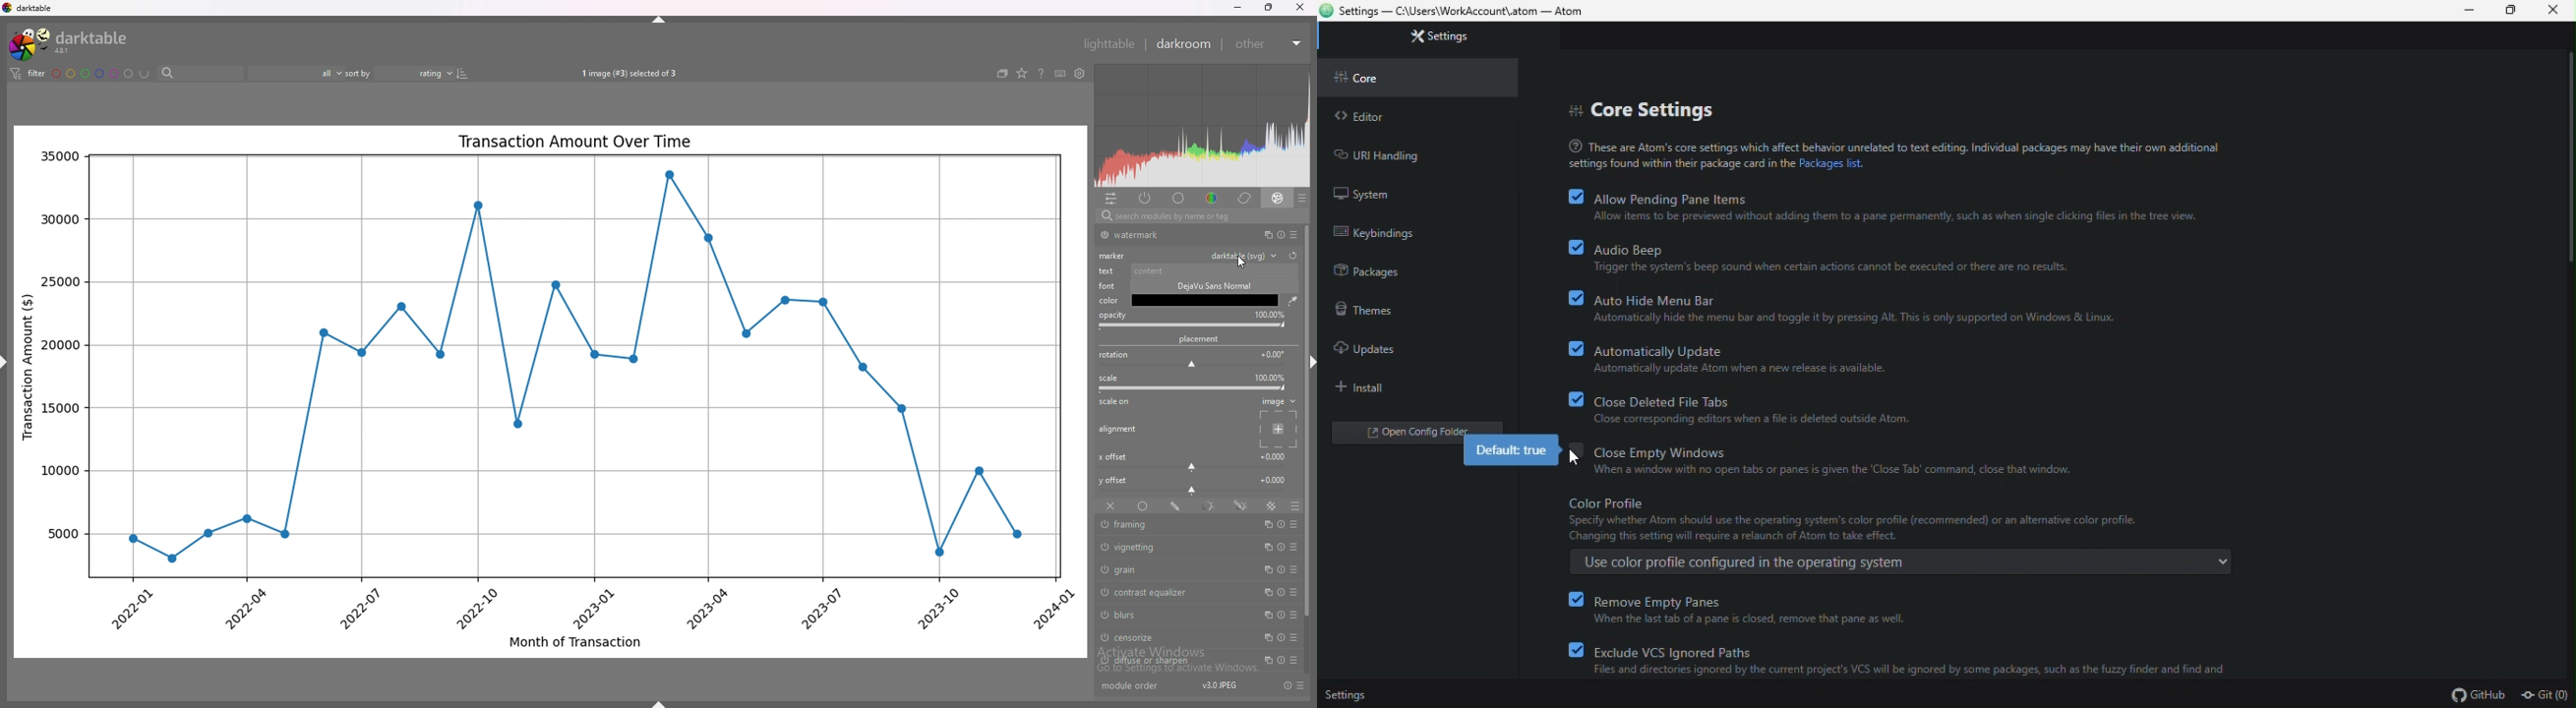  Describe the element at coordinates (1844, 258) in the screenshot. I see `audio beep` at that location.